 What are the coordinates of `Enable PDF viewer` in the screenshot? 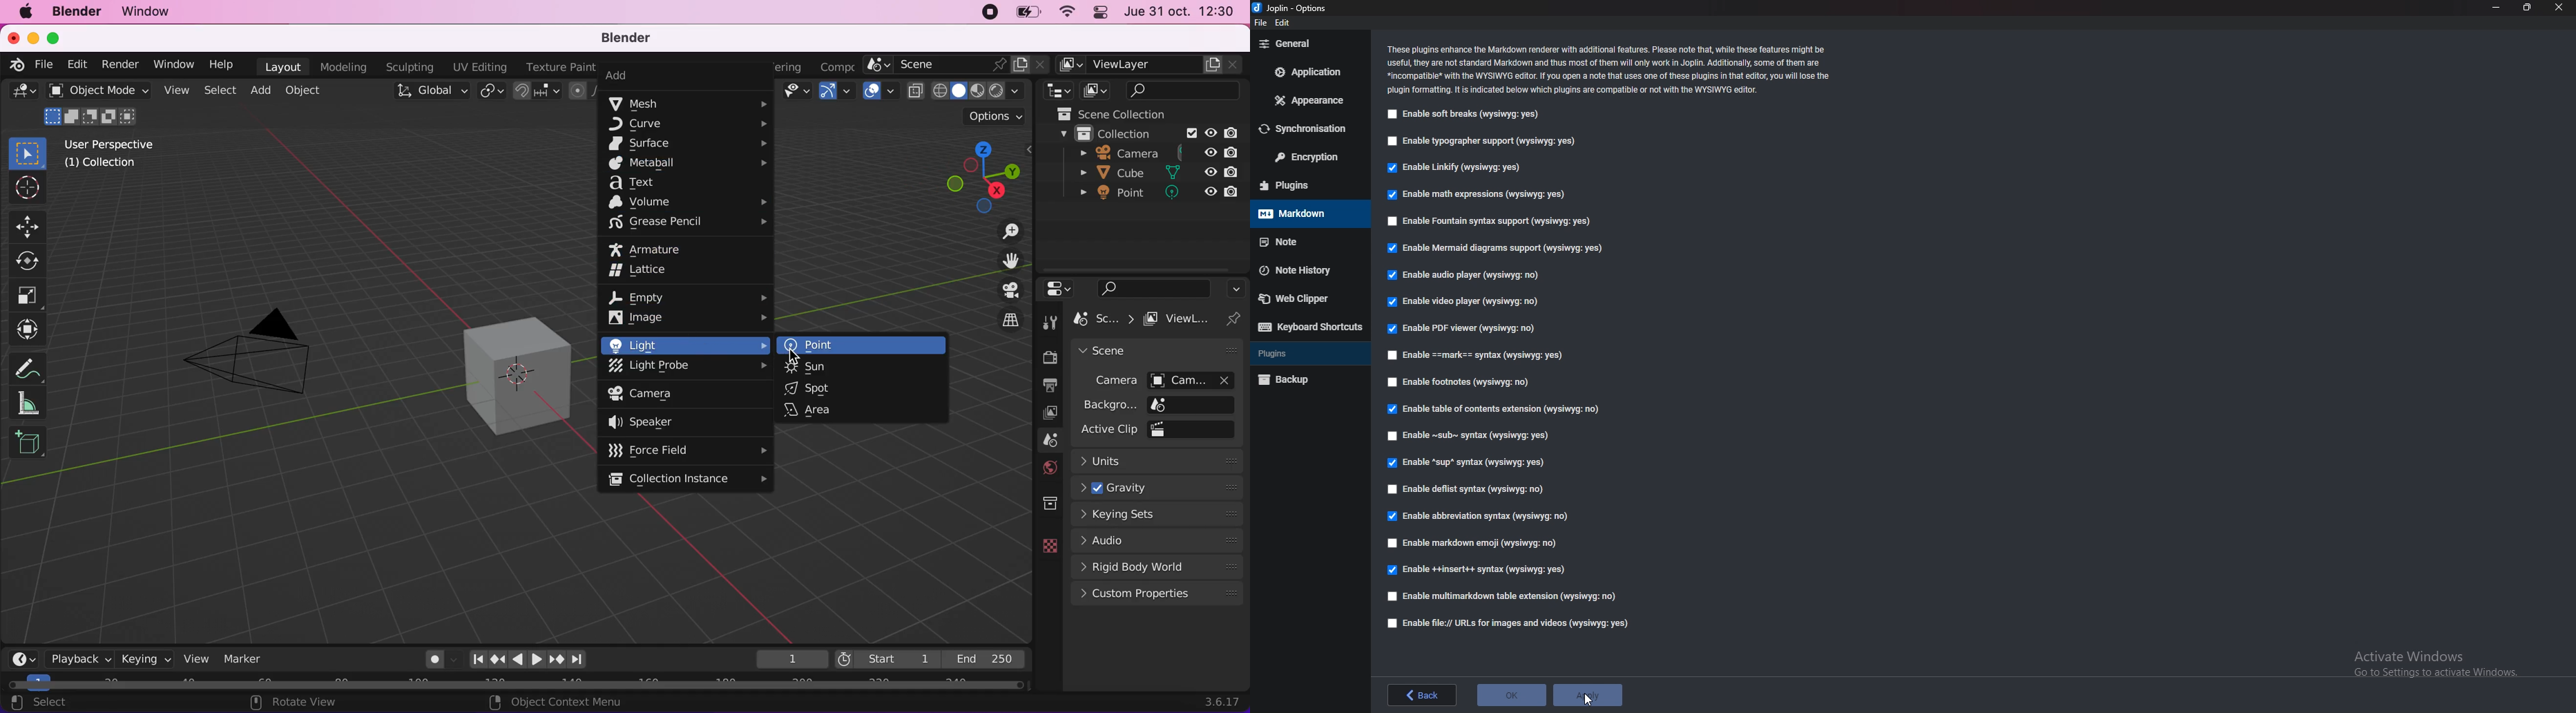 It's located at (1464, 328).